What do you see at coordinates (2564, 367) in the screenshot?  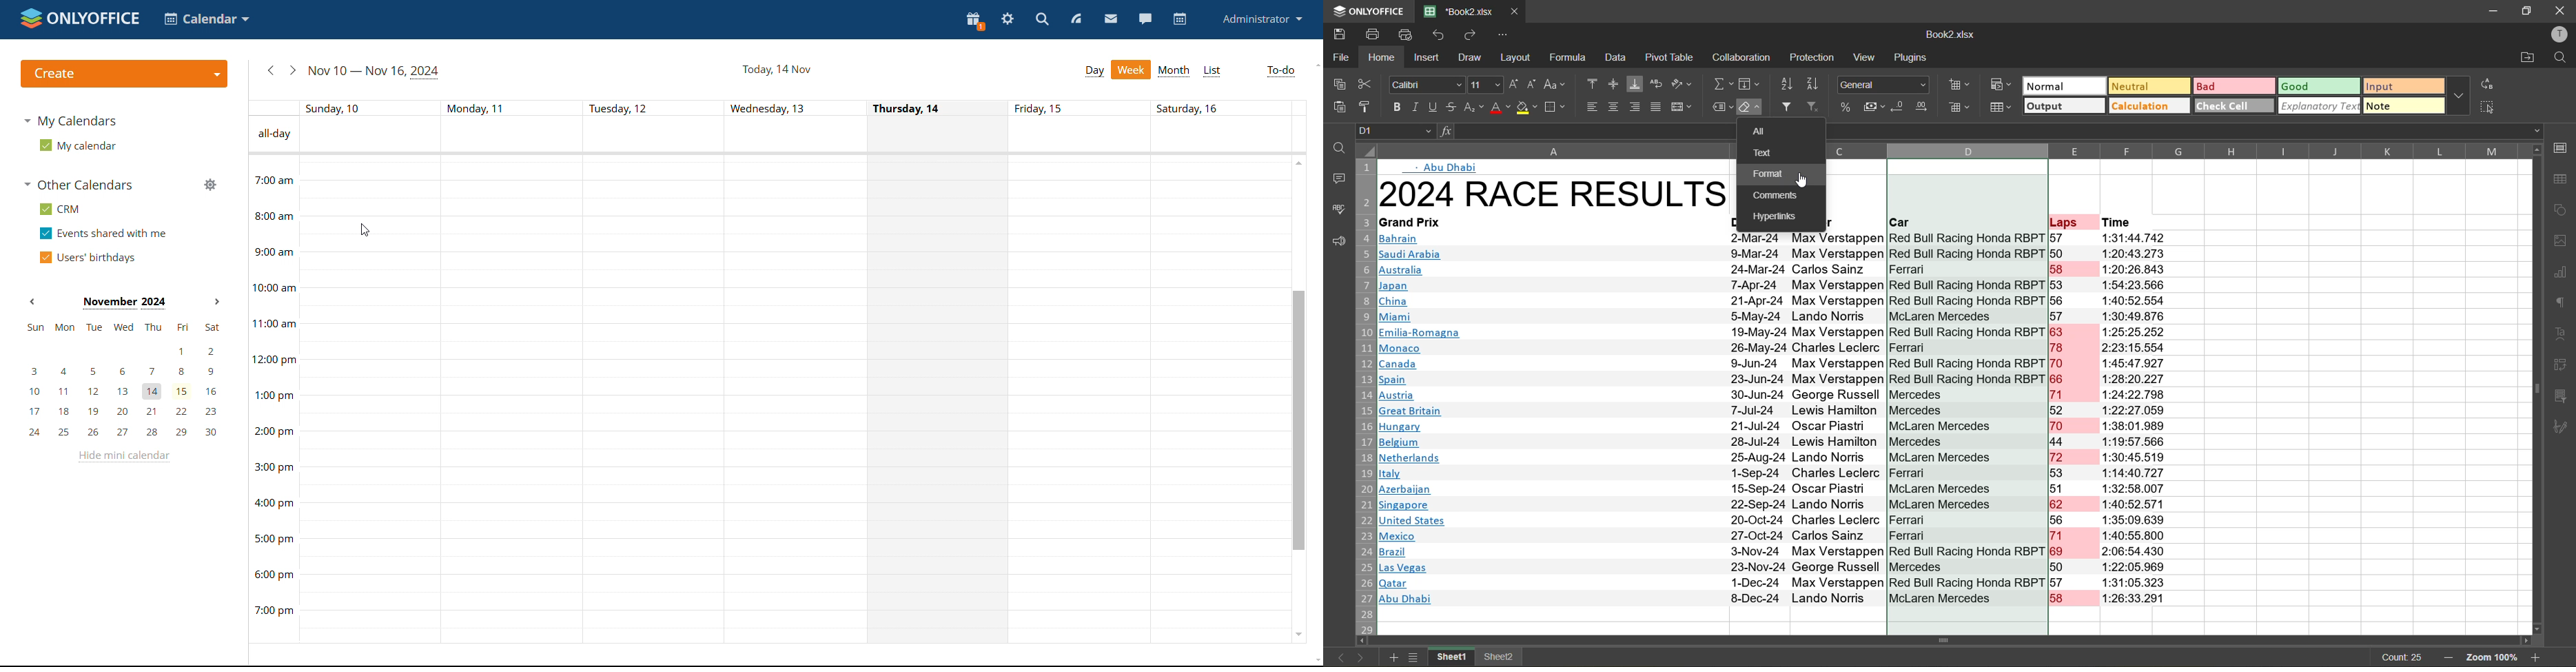 I see `pivot table` at bounding box center [2564, 367].